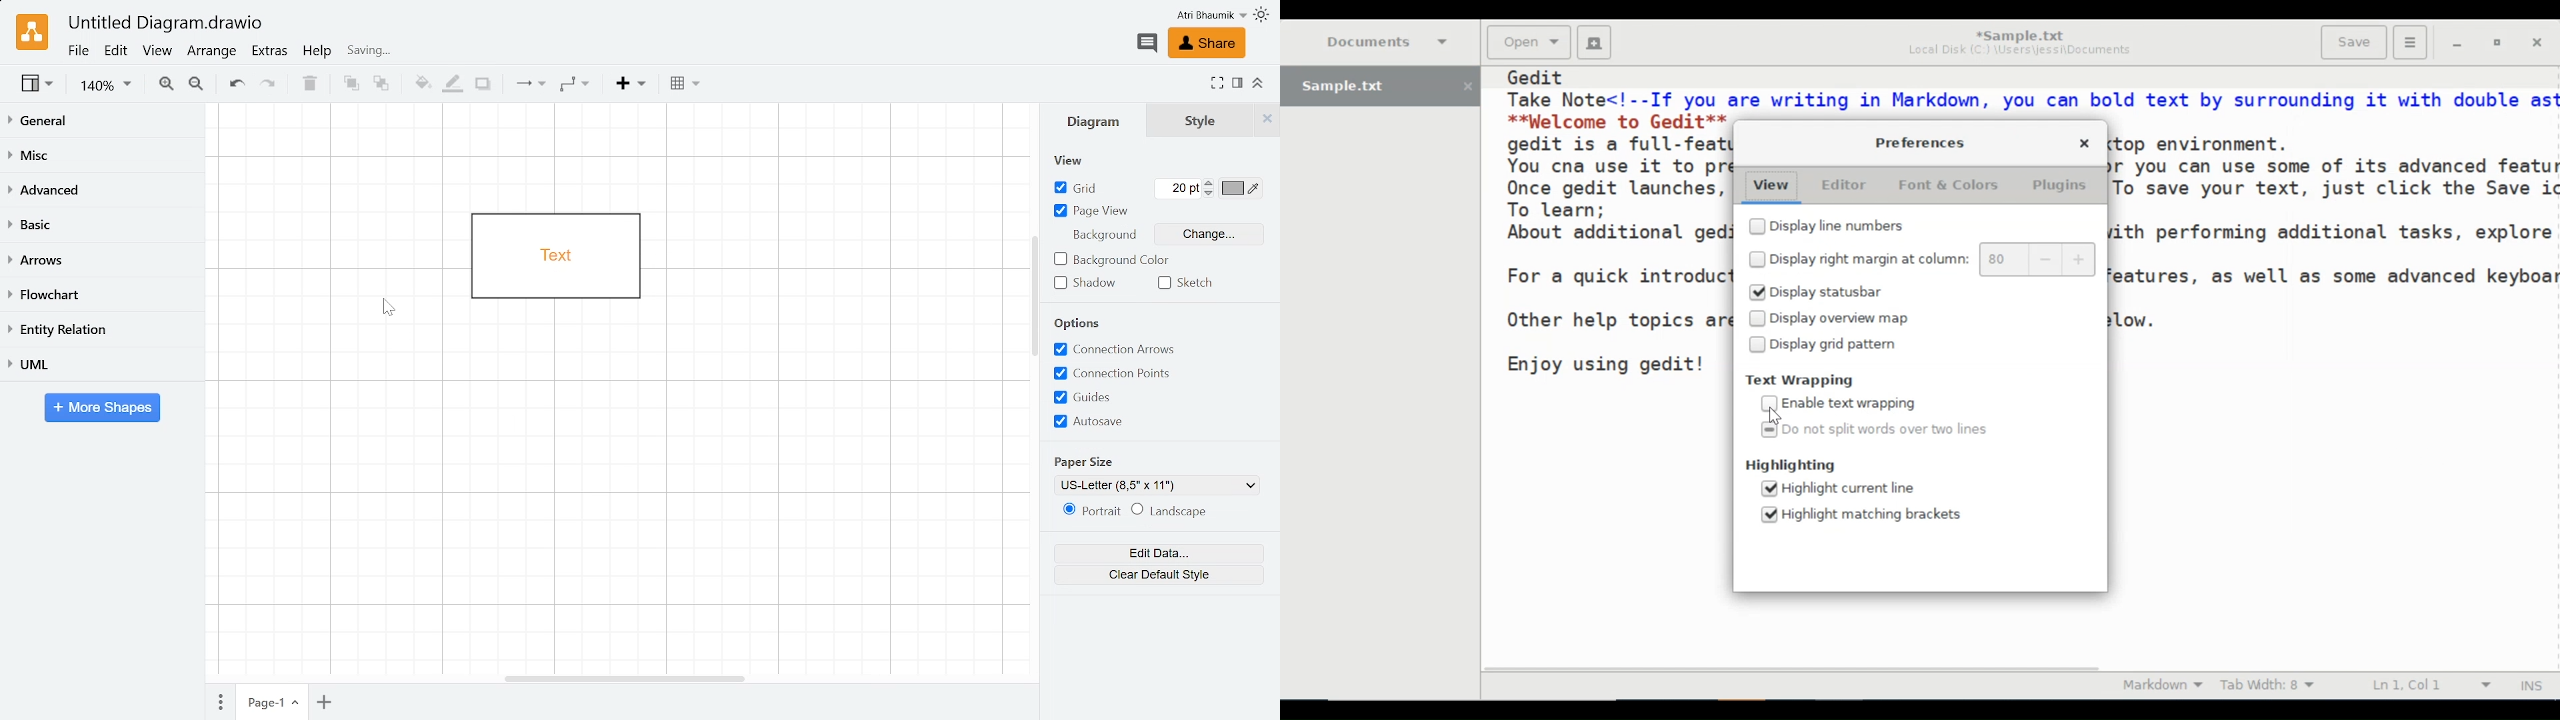 The width and height of the screenshot is (2576, 728). What do you see at coordinates (1529, 43) in the screenshot?
I see `Open` at bounding box center [1529, 43].